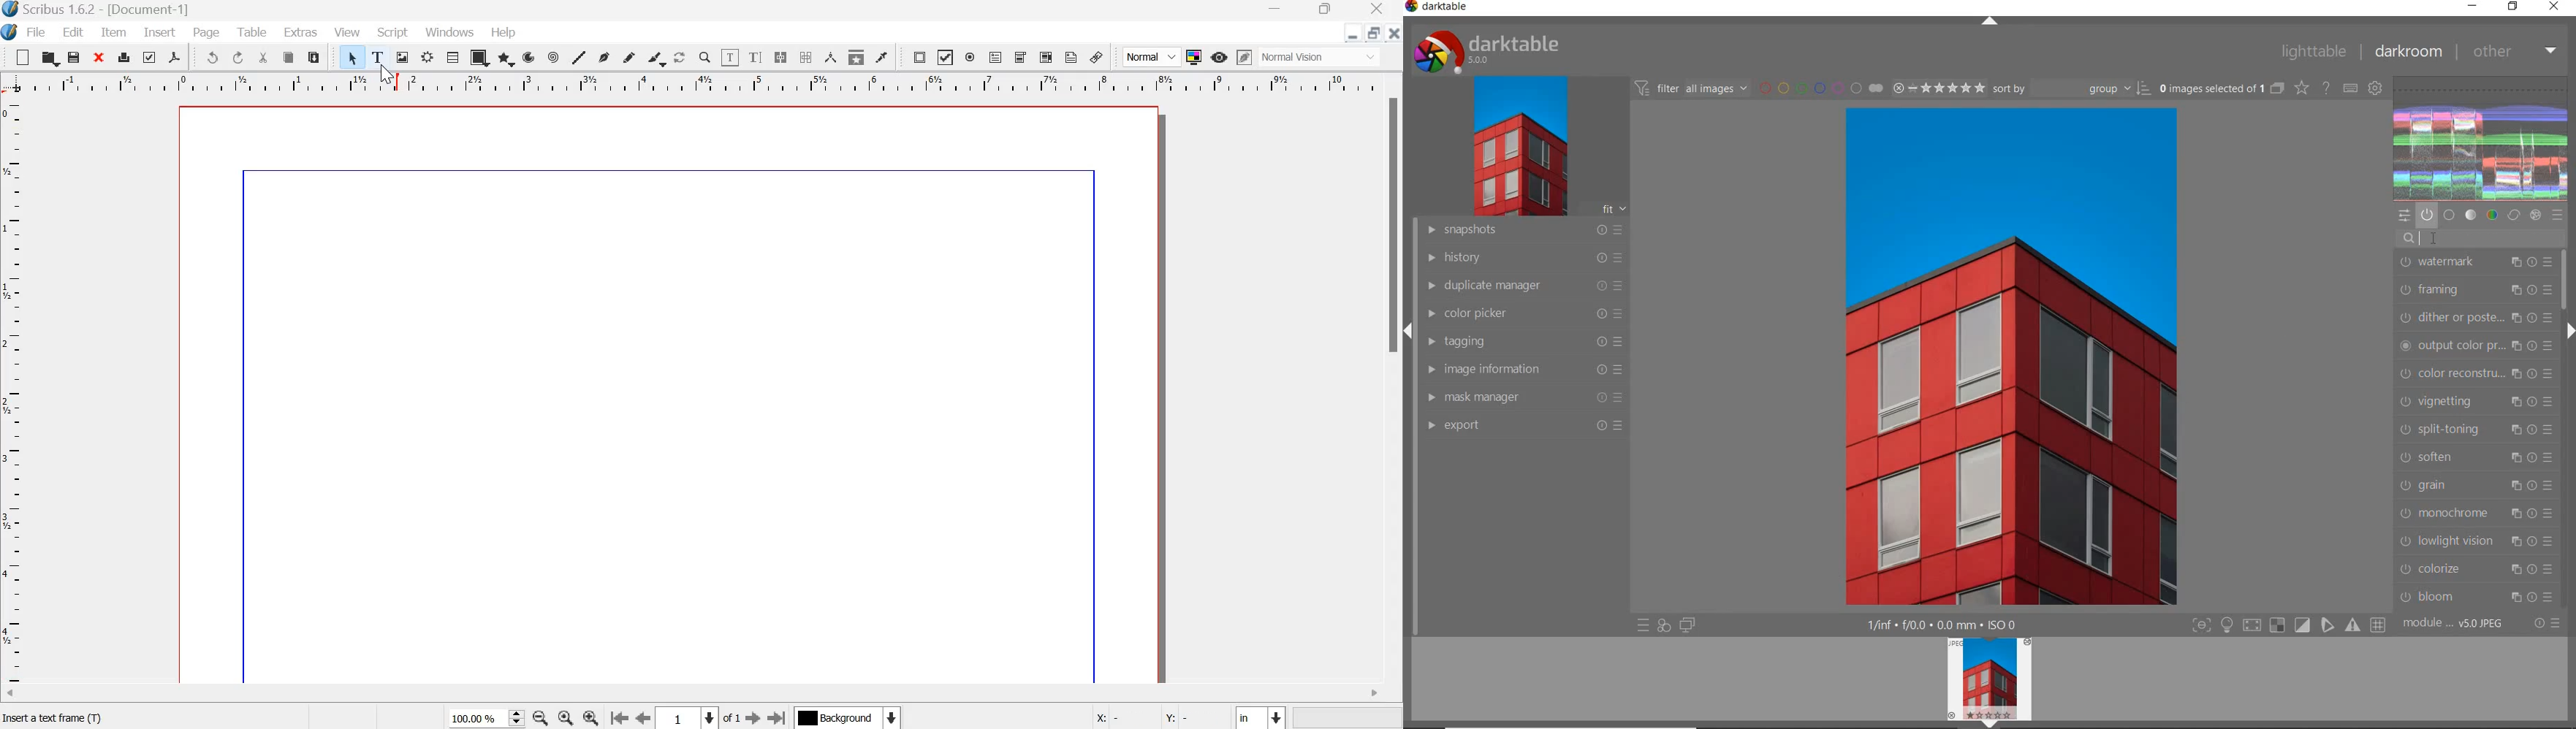 Image resolution: width=2576 pixels, height=756 pixels. I want to click on filter by image color label, so click(1819, 87).